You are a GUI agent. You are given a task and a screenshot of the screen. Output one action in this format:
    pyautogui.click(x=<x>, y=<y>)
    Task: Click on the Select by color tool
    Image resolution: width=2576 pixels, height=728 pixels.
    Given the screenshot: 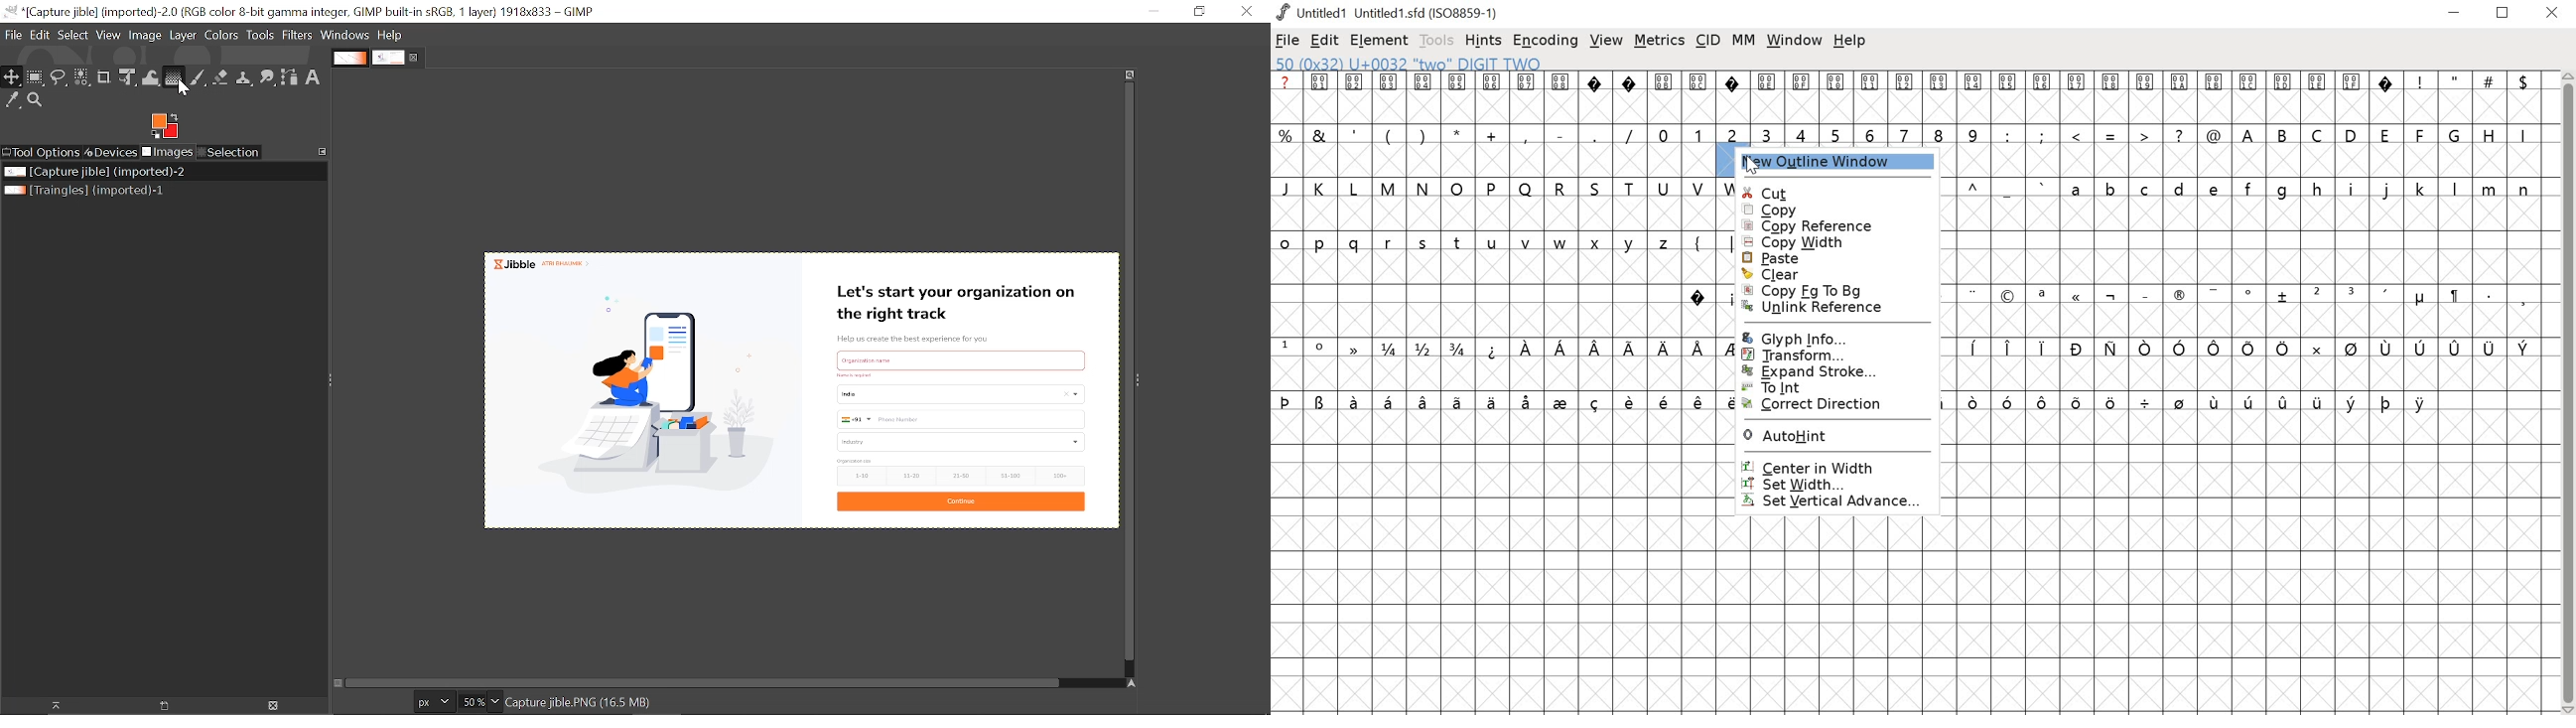 What is the action you would take?
    pyautogui.click(x=82, y=76)
    